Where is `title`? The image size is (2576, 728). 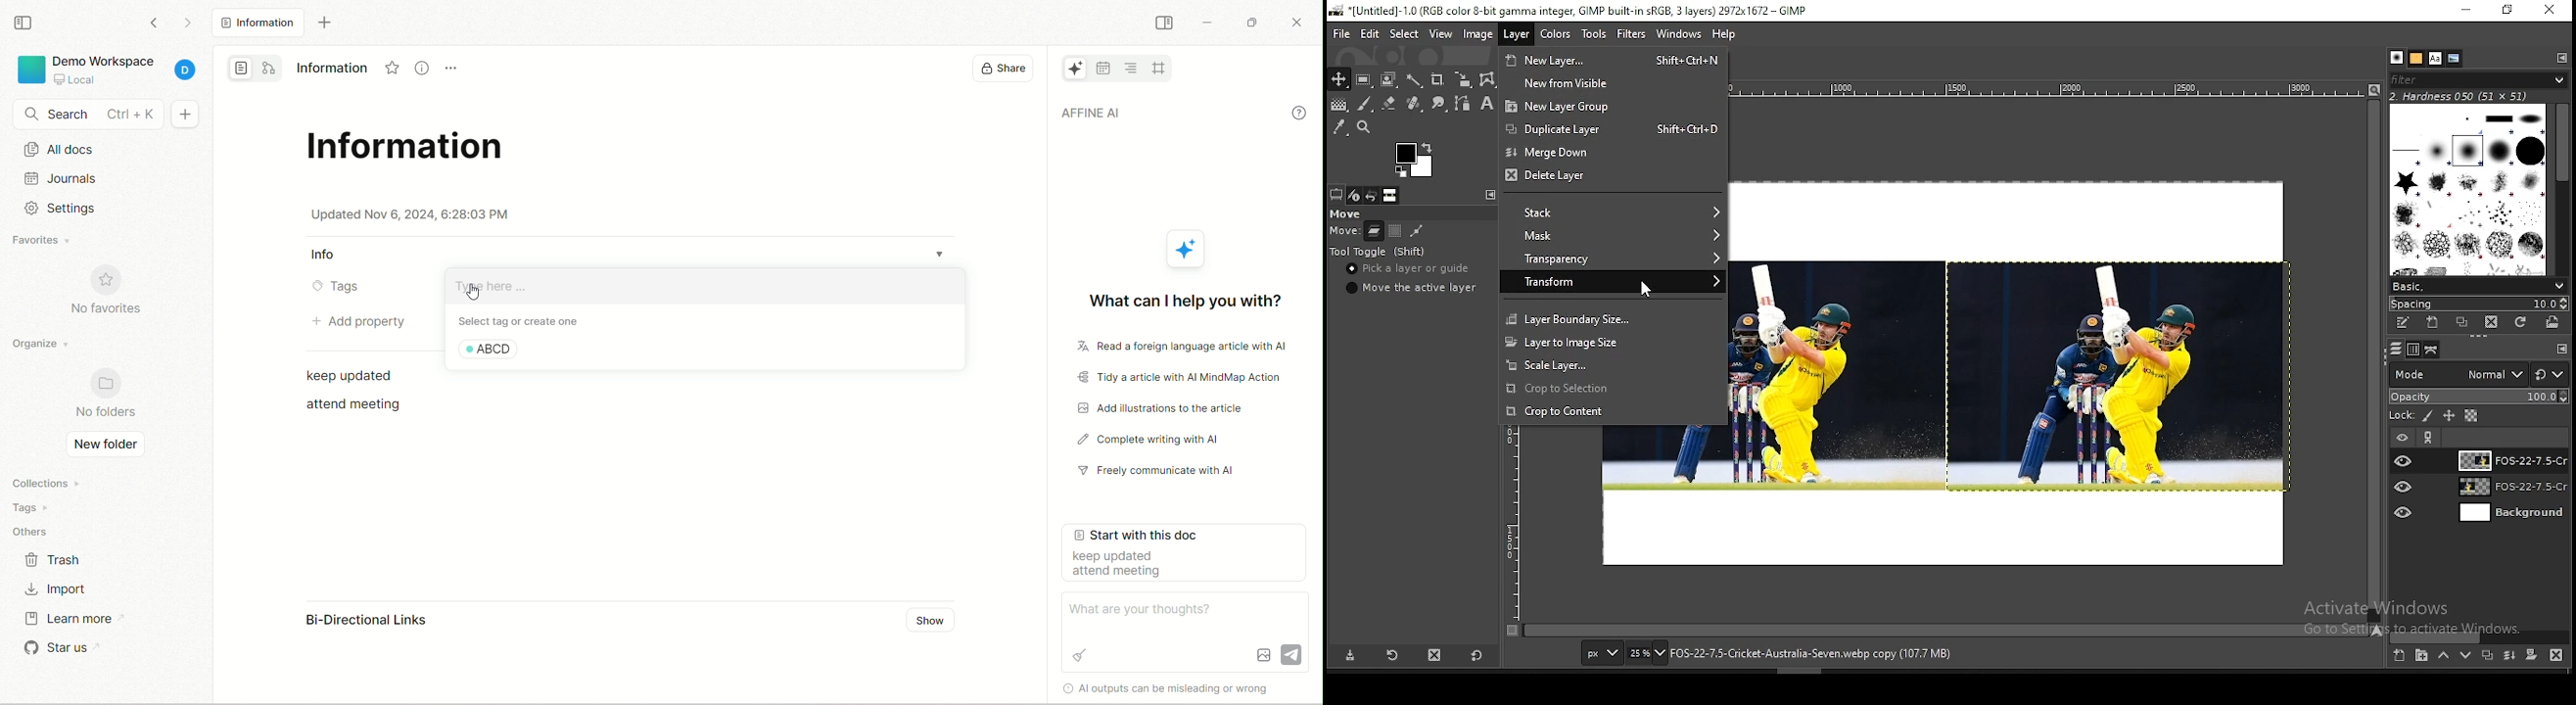 title is located at coordinates (410, 151).